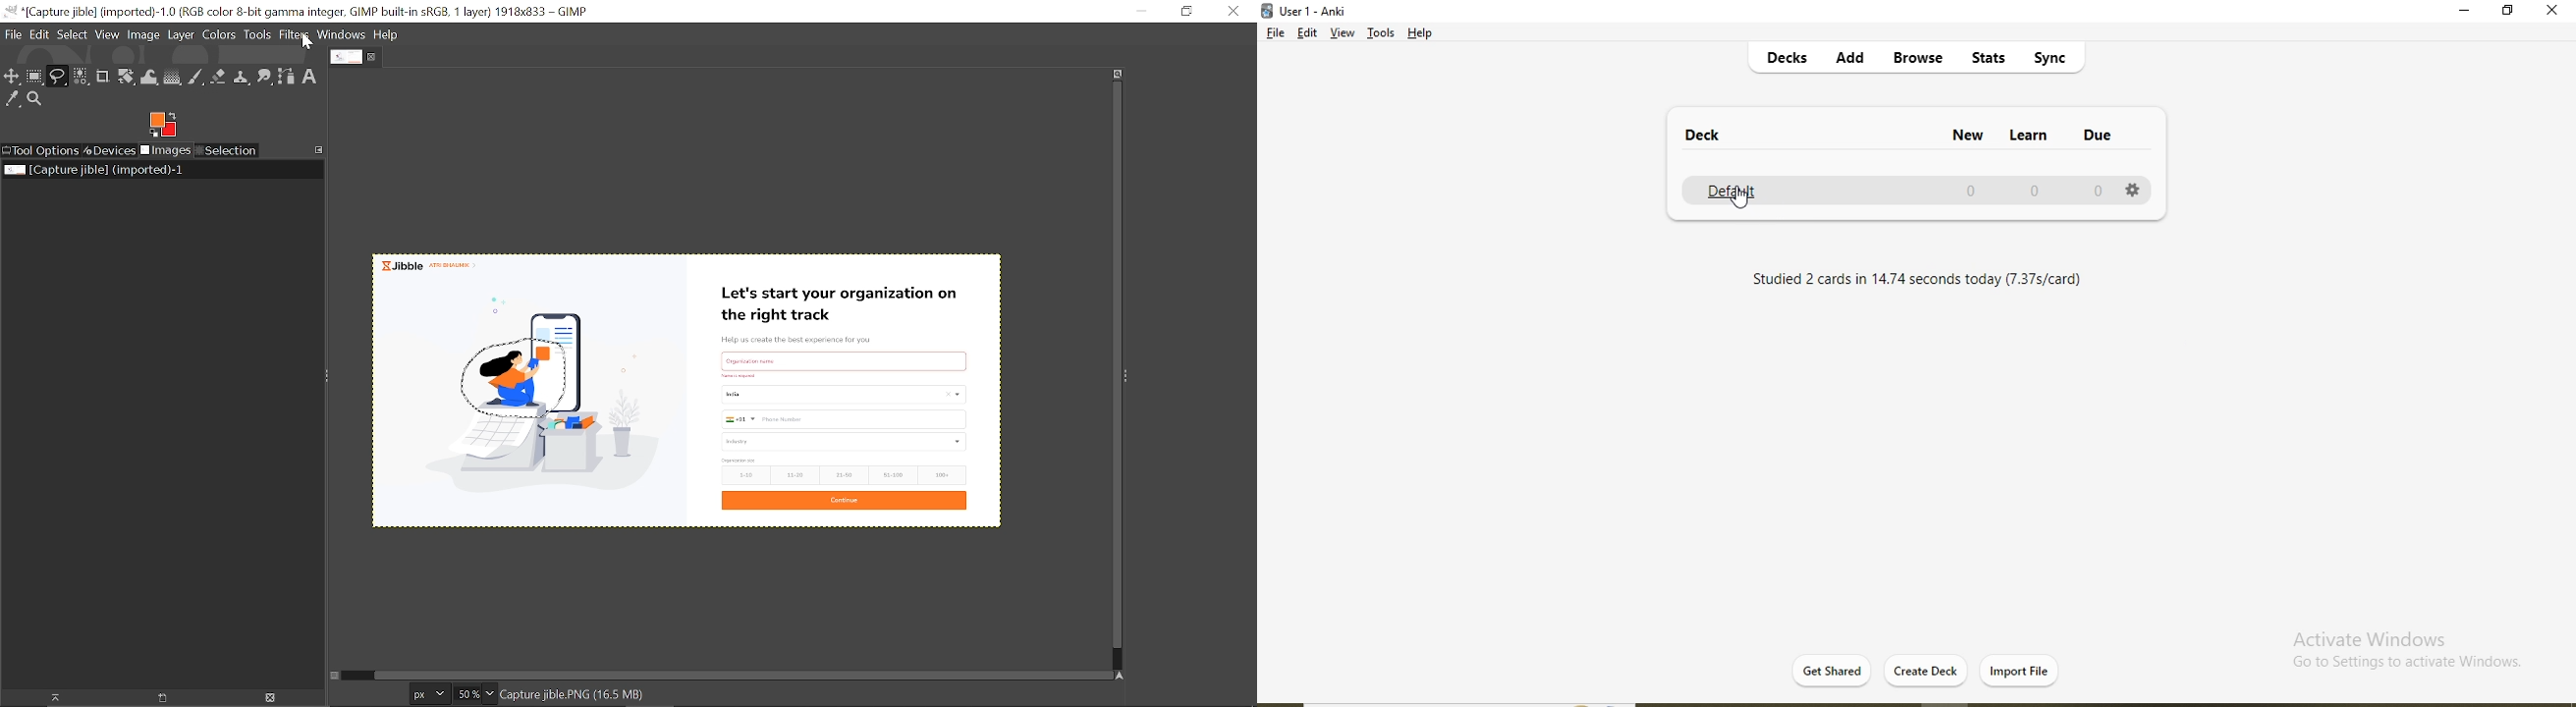  I want to click on 0, so click(2035, 190).